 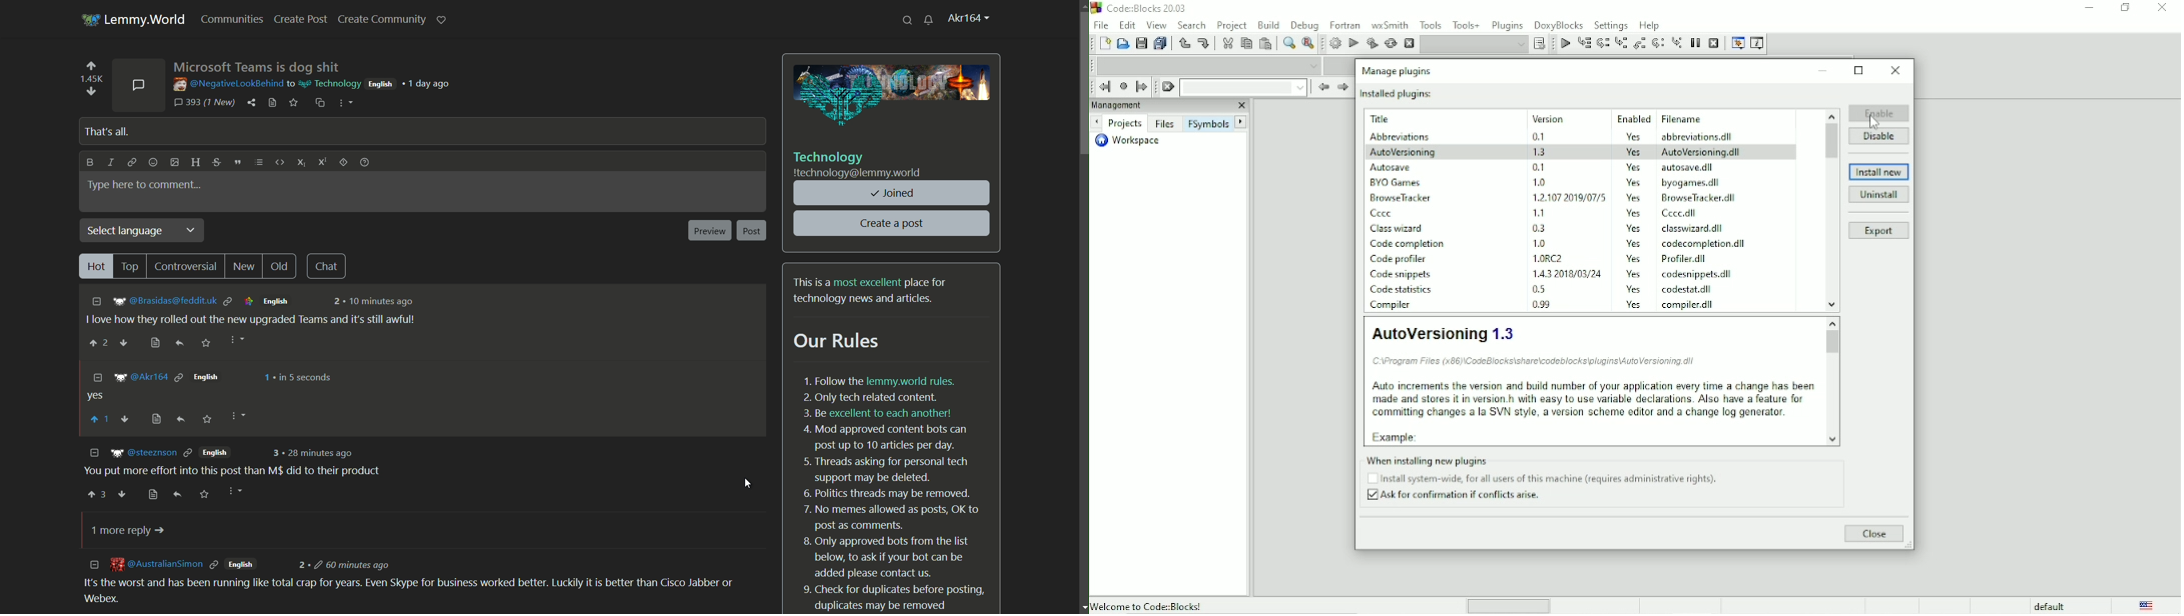 I want to click on Fortran, so click(x=1344, y=25).